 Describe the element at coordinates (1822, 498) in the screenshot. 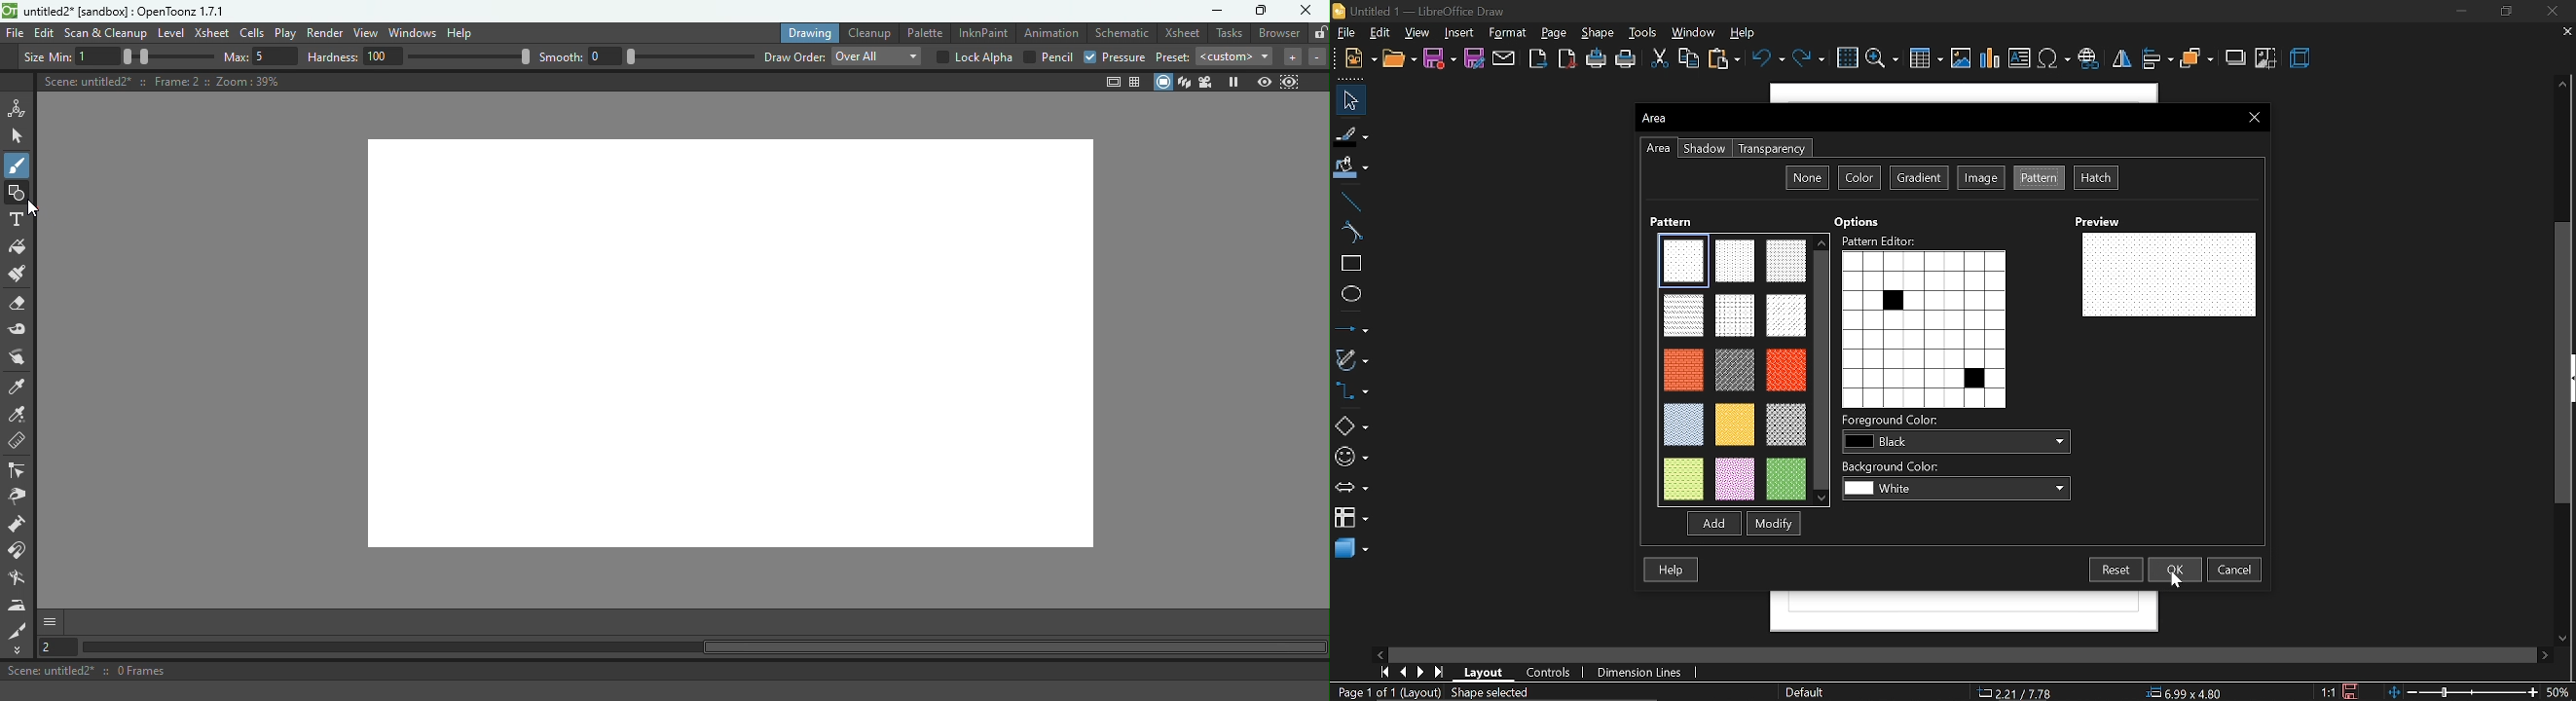

I see `move down` at that location.